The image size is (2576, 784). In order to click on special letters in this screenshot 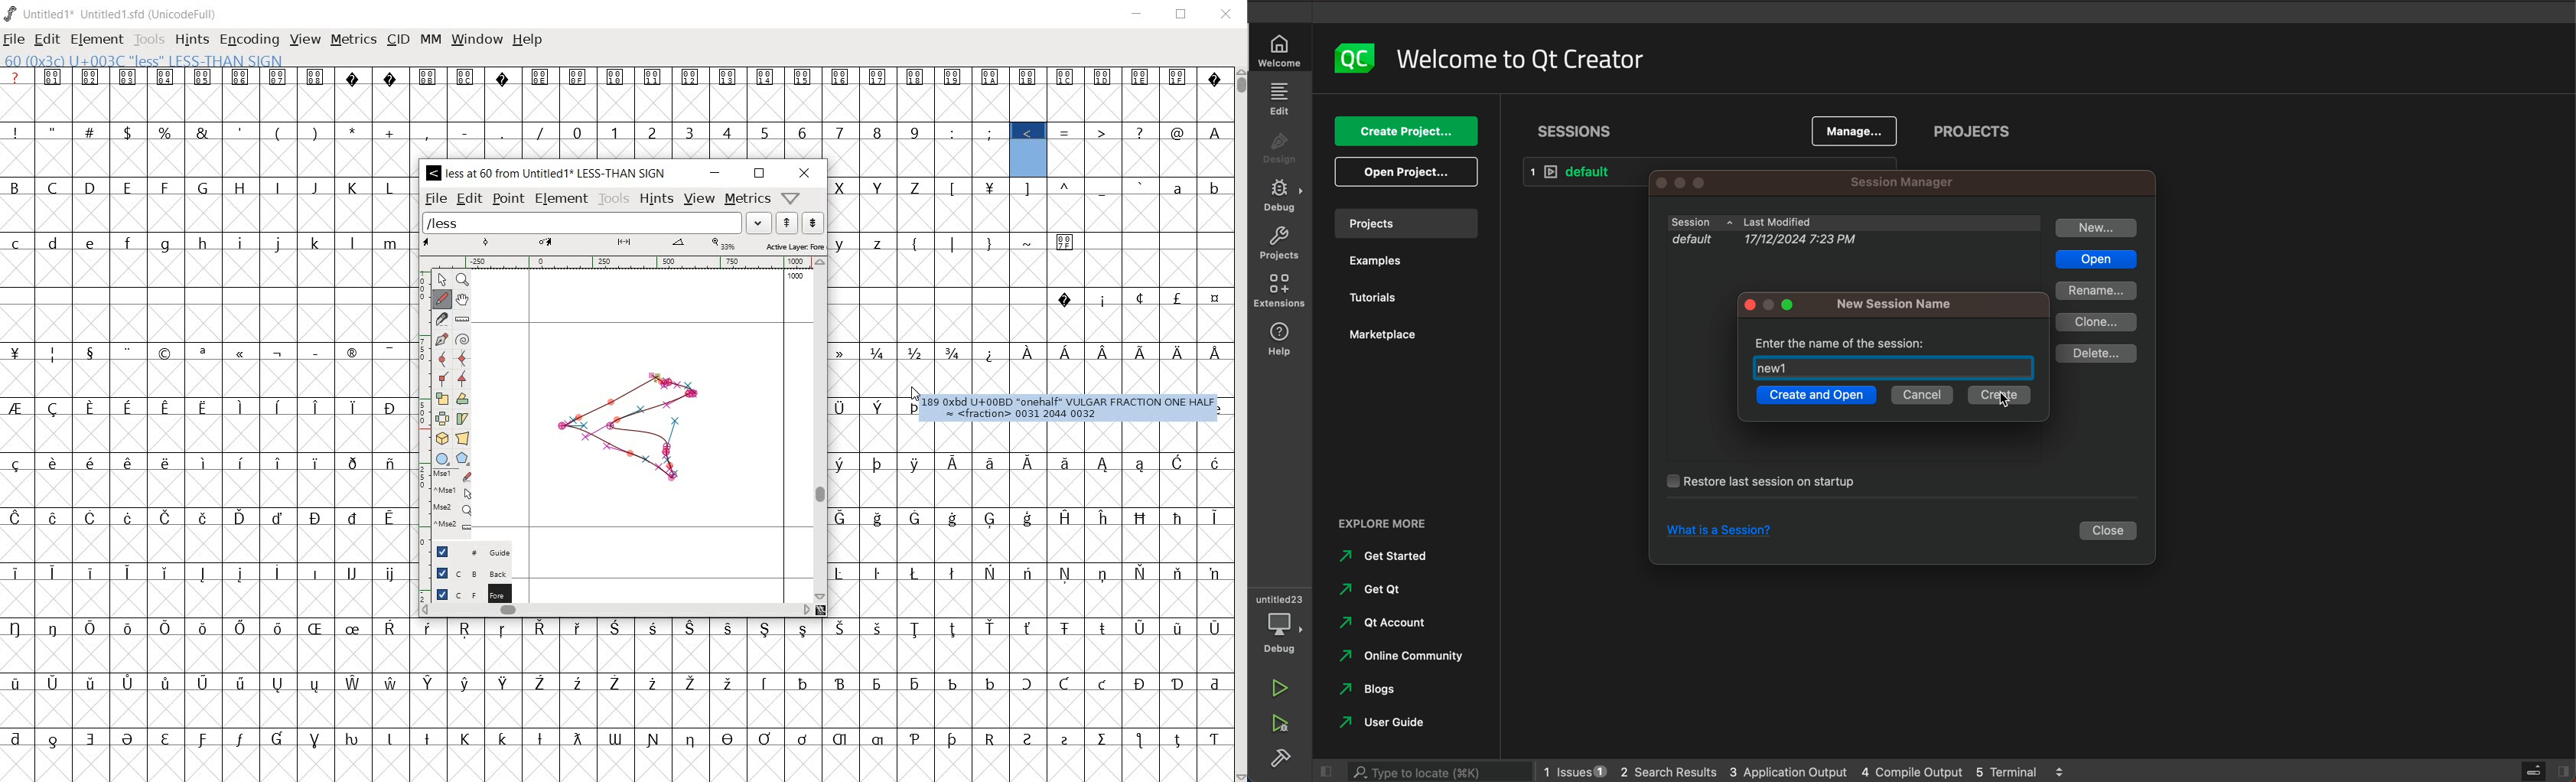, I will do `click(1031, 517)`.